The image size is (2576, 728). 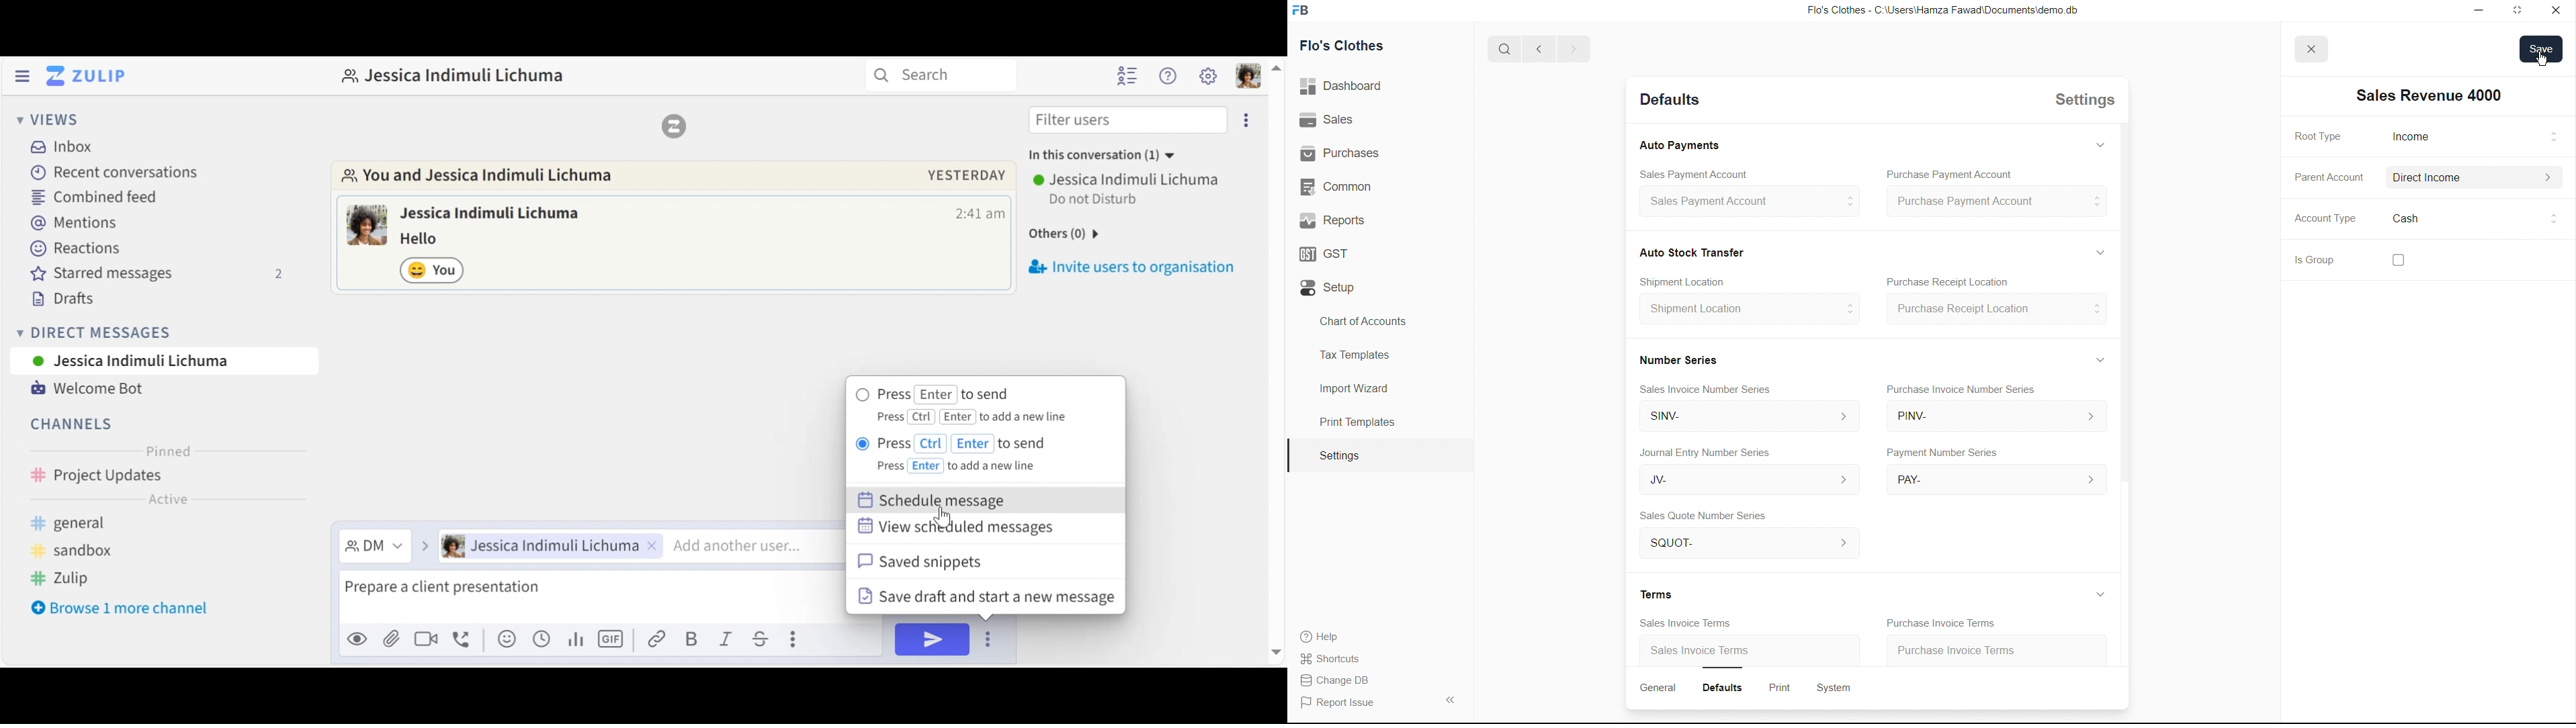 I want to click on checkbox, so click(x=2405, y=262).